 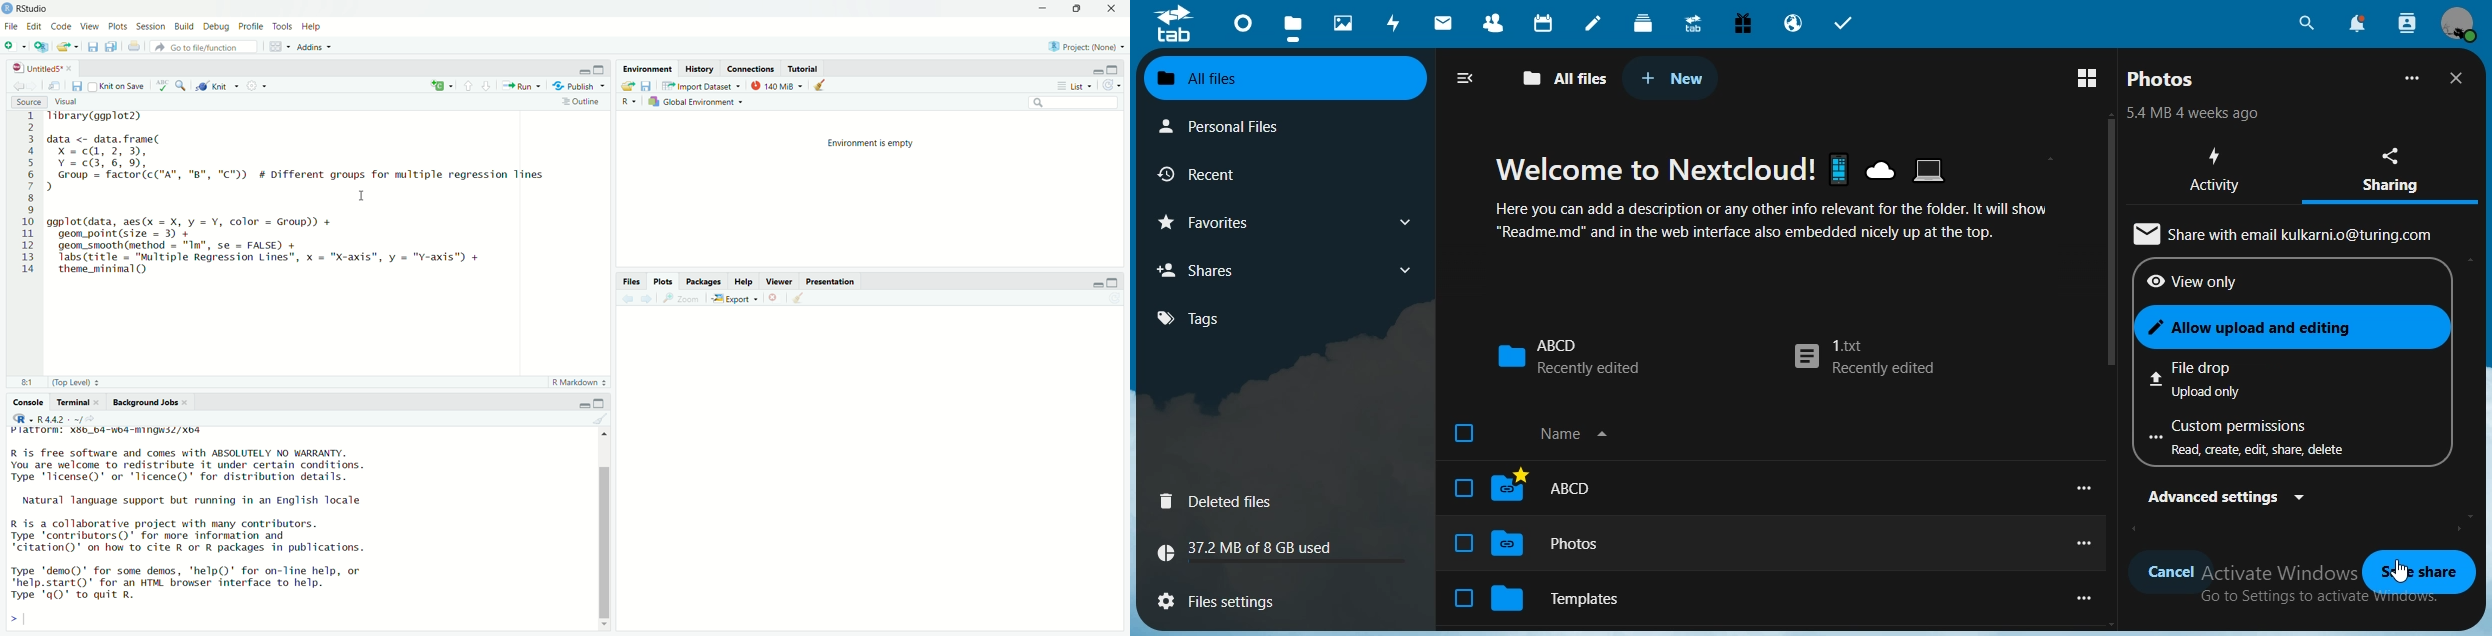 I want to click on minimise, so click(x=1043, y=7).